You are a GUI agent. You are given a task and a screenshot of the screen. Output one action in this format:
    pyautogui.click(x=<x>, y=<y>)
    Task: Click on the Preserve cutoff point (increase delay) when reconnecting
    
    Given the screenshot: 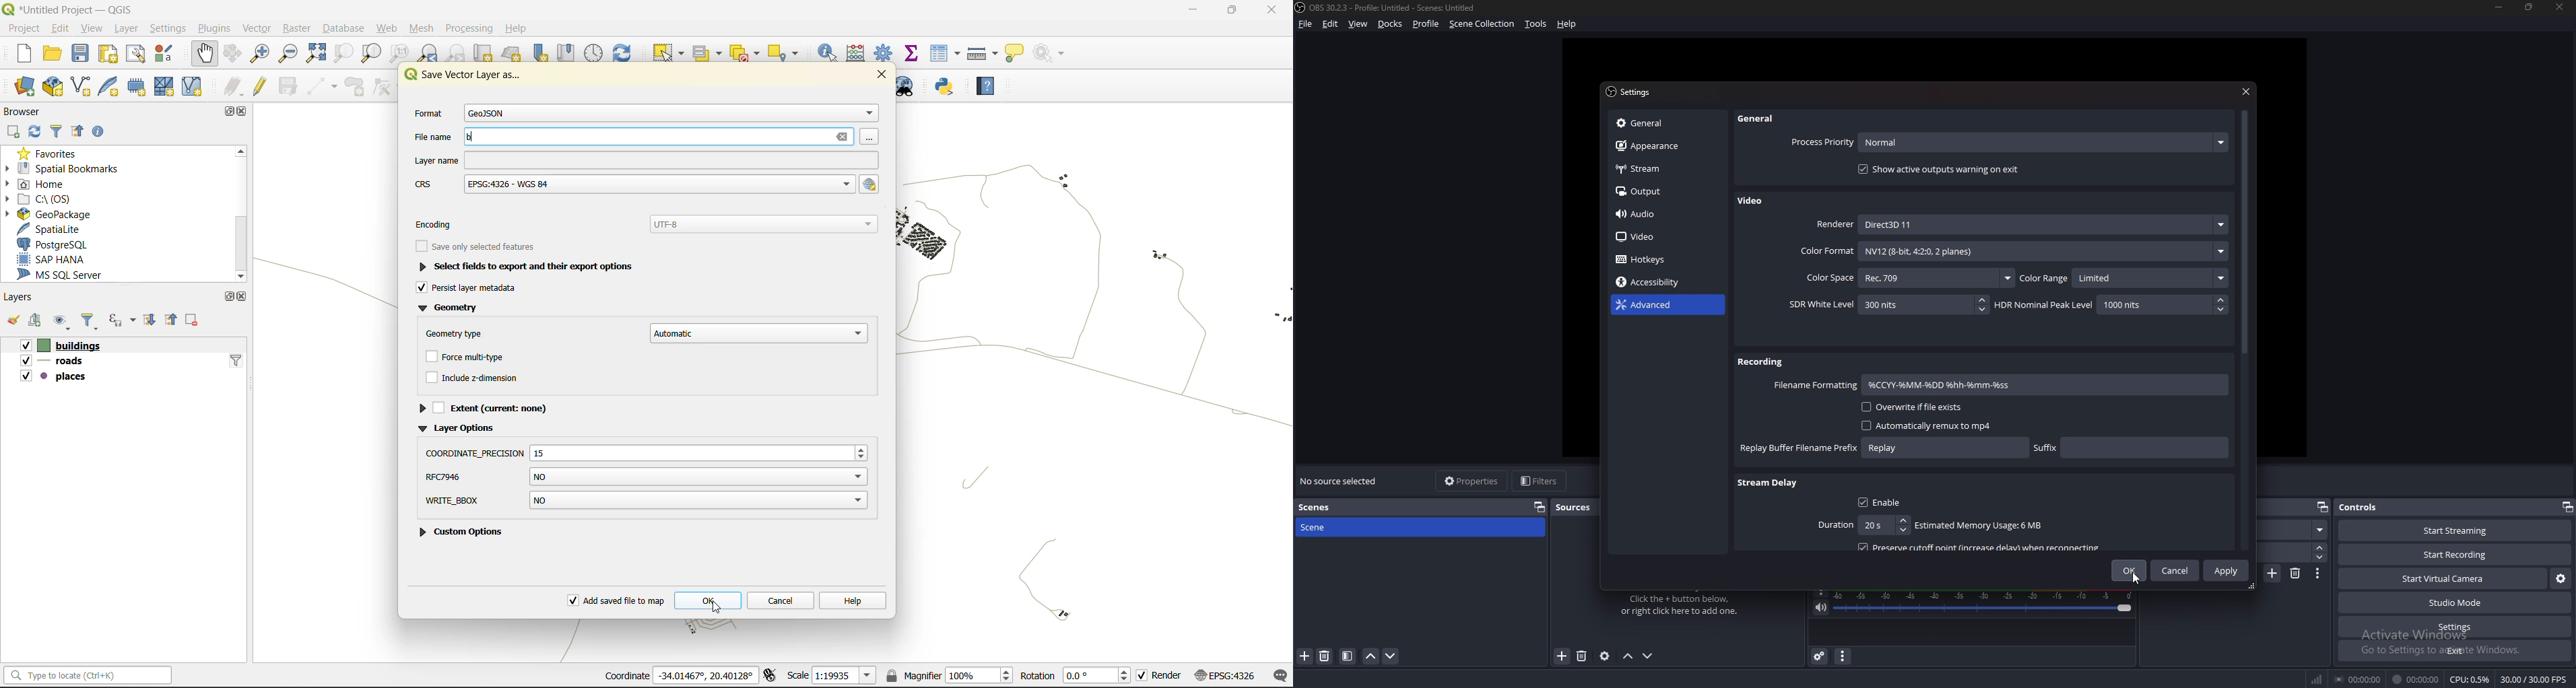 What is the action you would take?
    pyautogui.click(x=1981, y=546)
    